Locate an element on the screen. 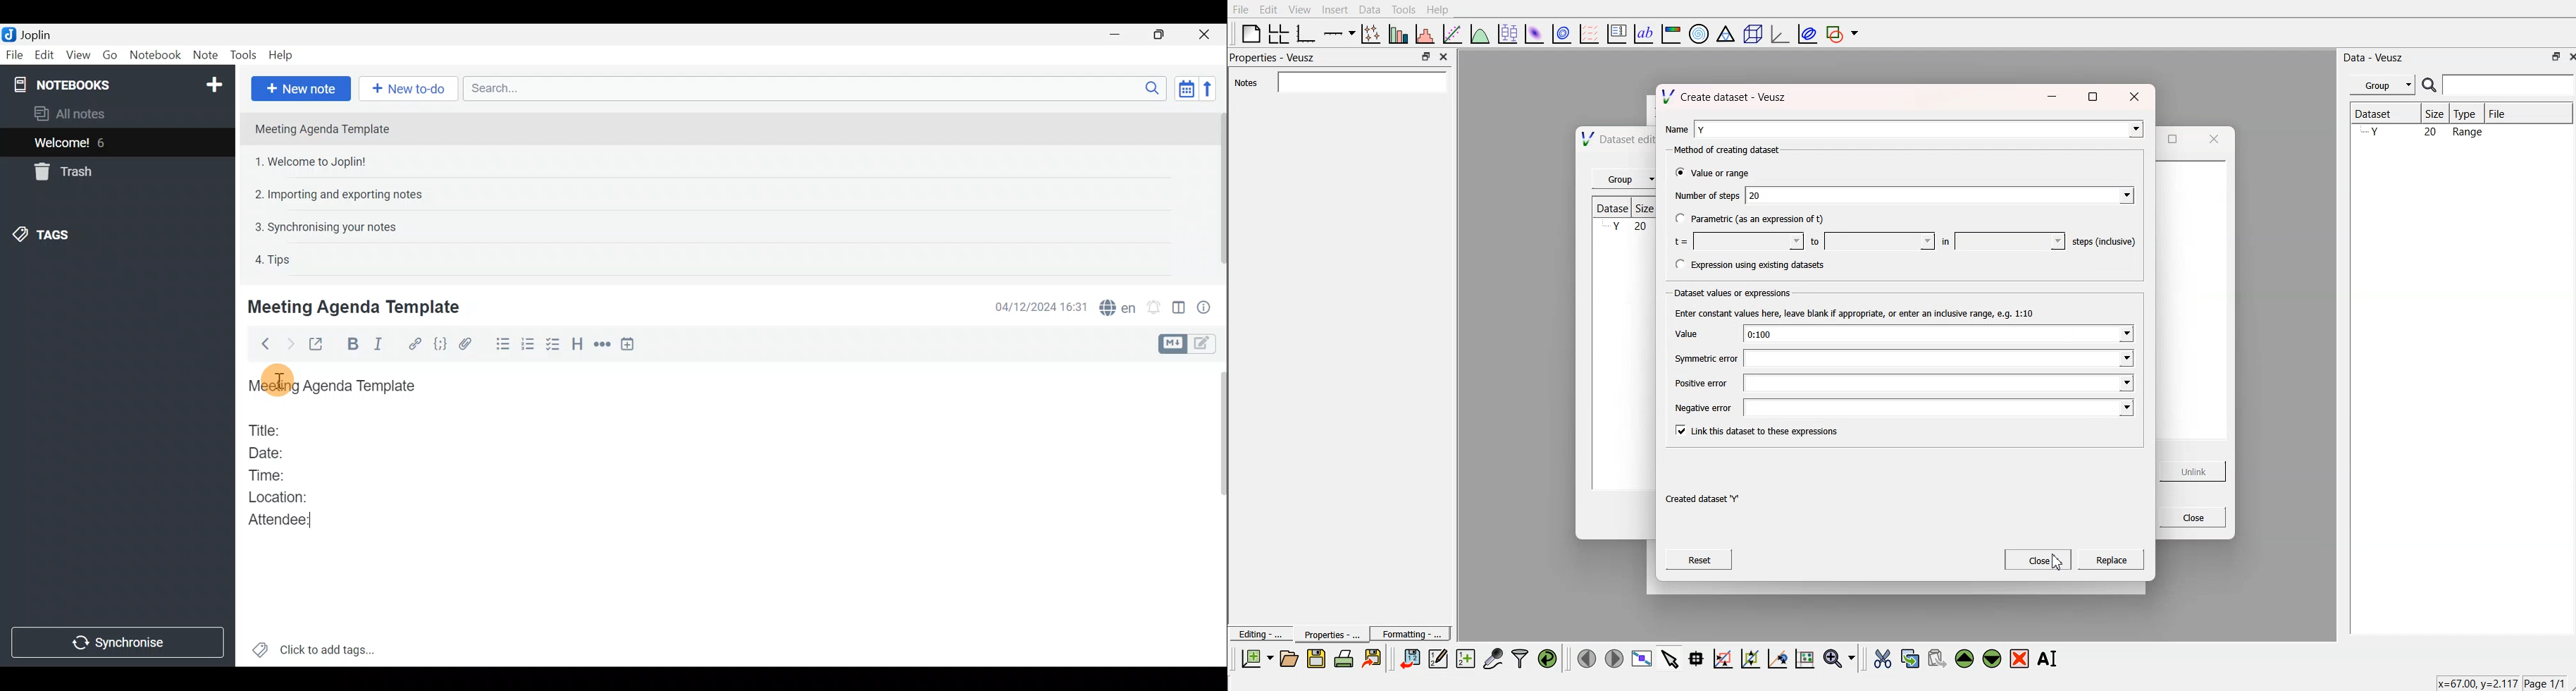 This screenshot has height=700, width=2576. 2. Importing and exporting notes is located at coordinates (343, 195).